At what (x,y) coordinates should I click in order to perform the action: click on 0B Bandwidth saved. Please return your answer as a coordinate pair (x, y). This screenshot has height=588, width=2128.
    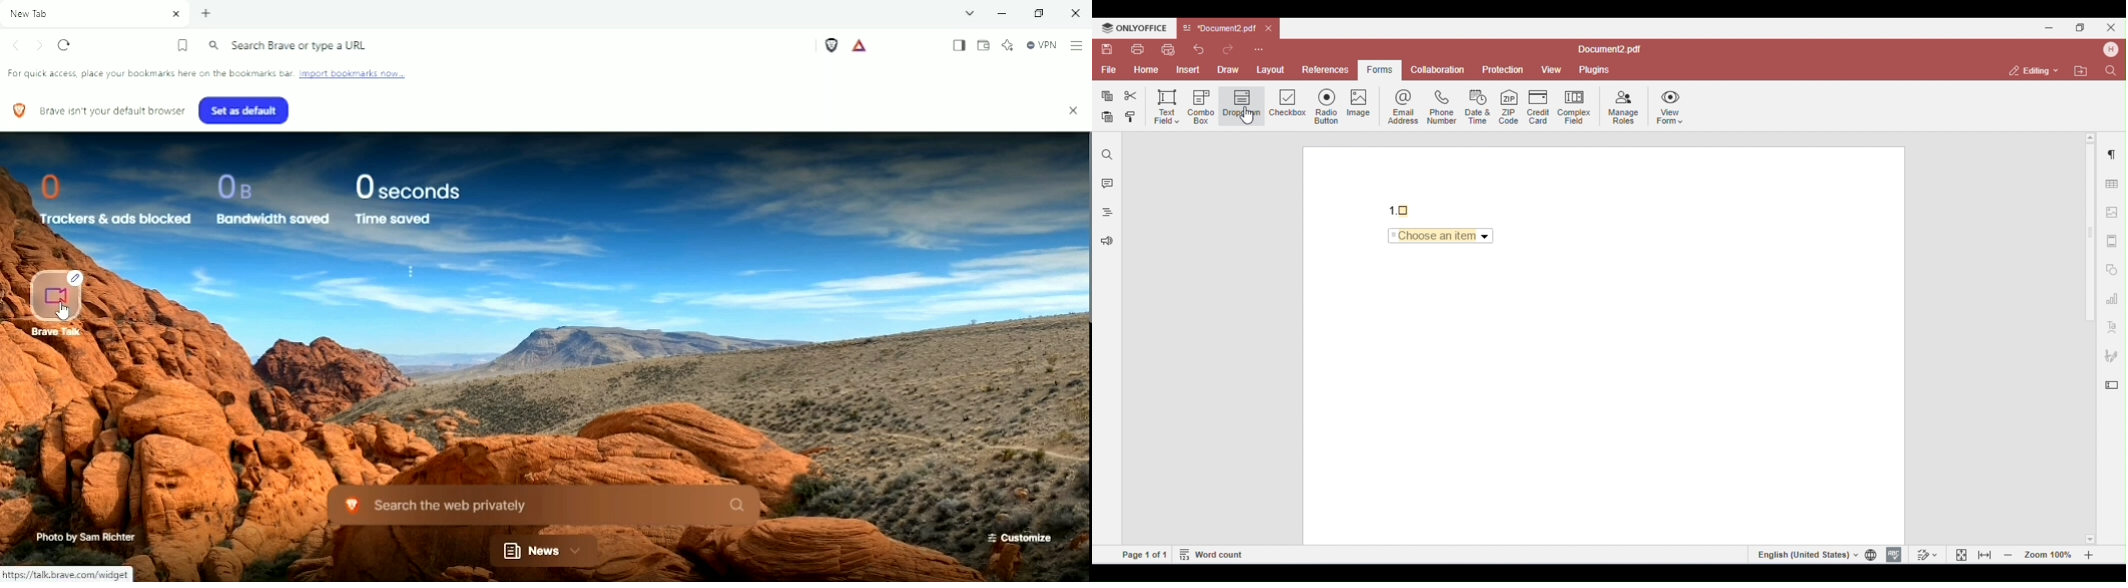
    Looking at the image, I should click on (273, 197).